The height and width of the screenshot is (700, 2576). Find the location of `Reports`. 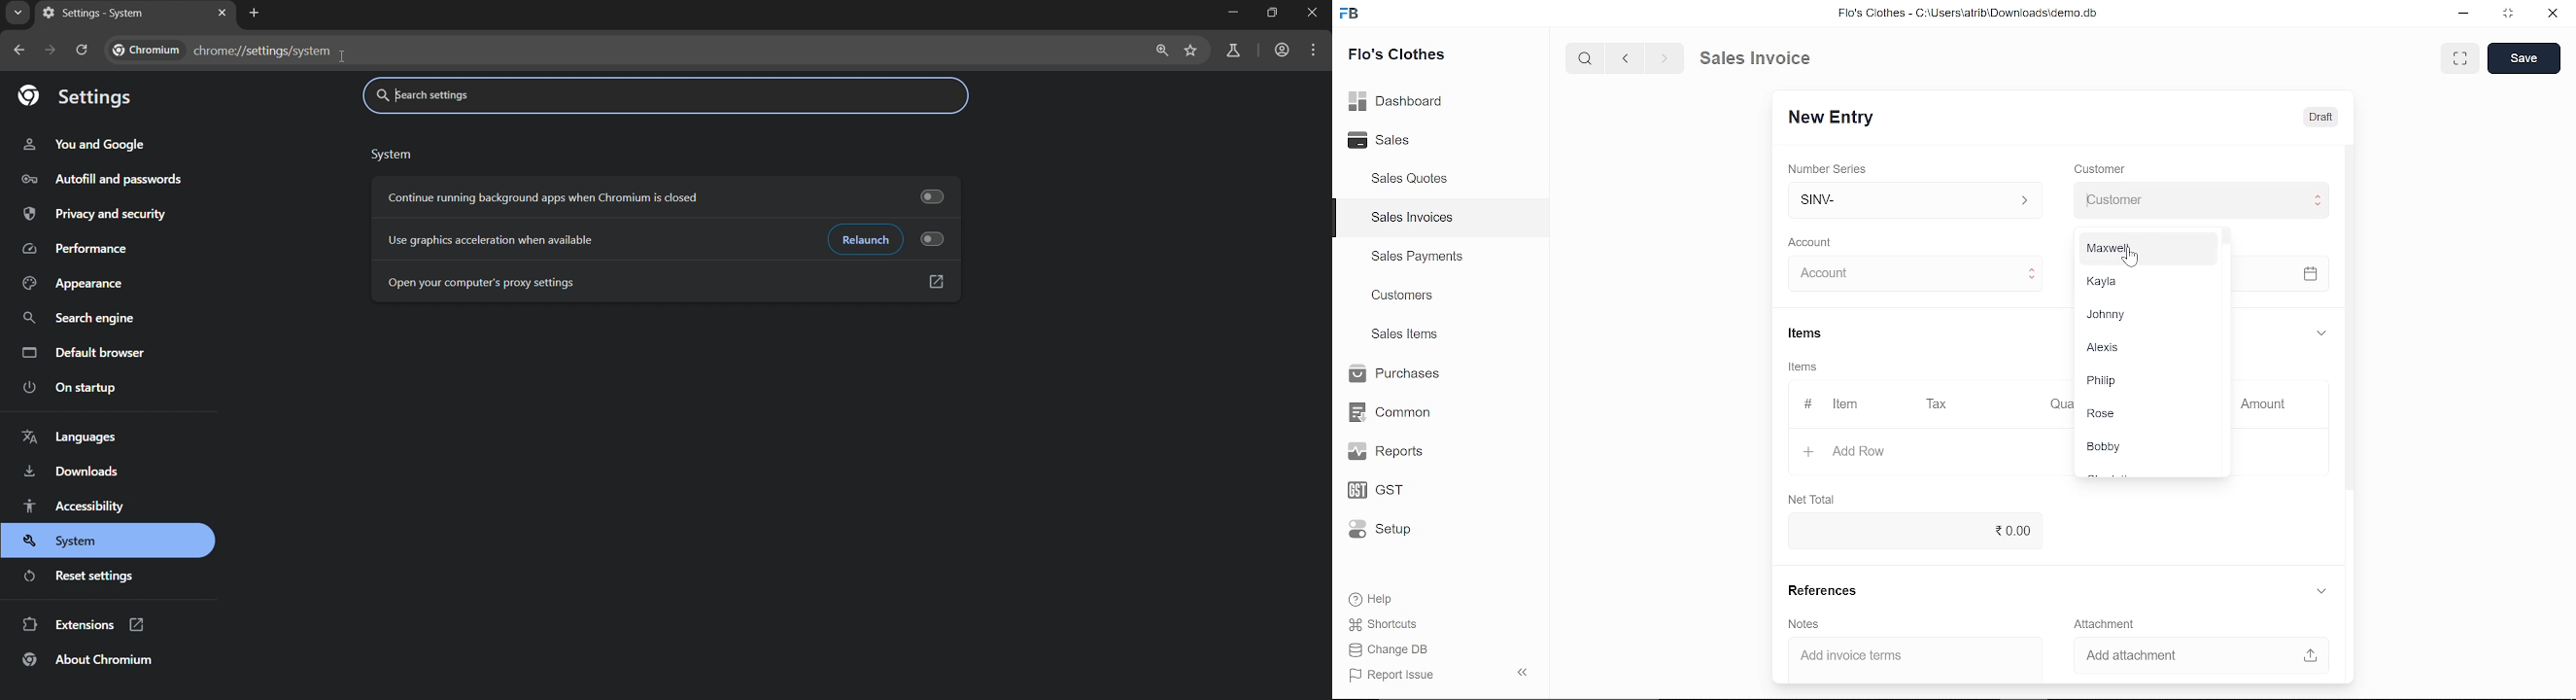

Reports is located at coordinates (1391, 452).